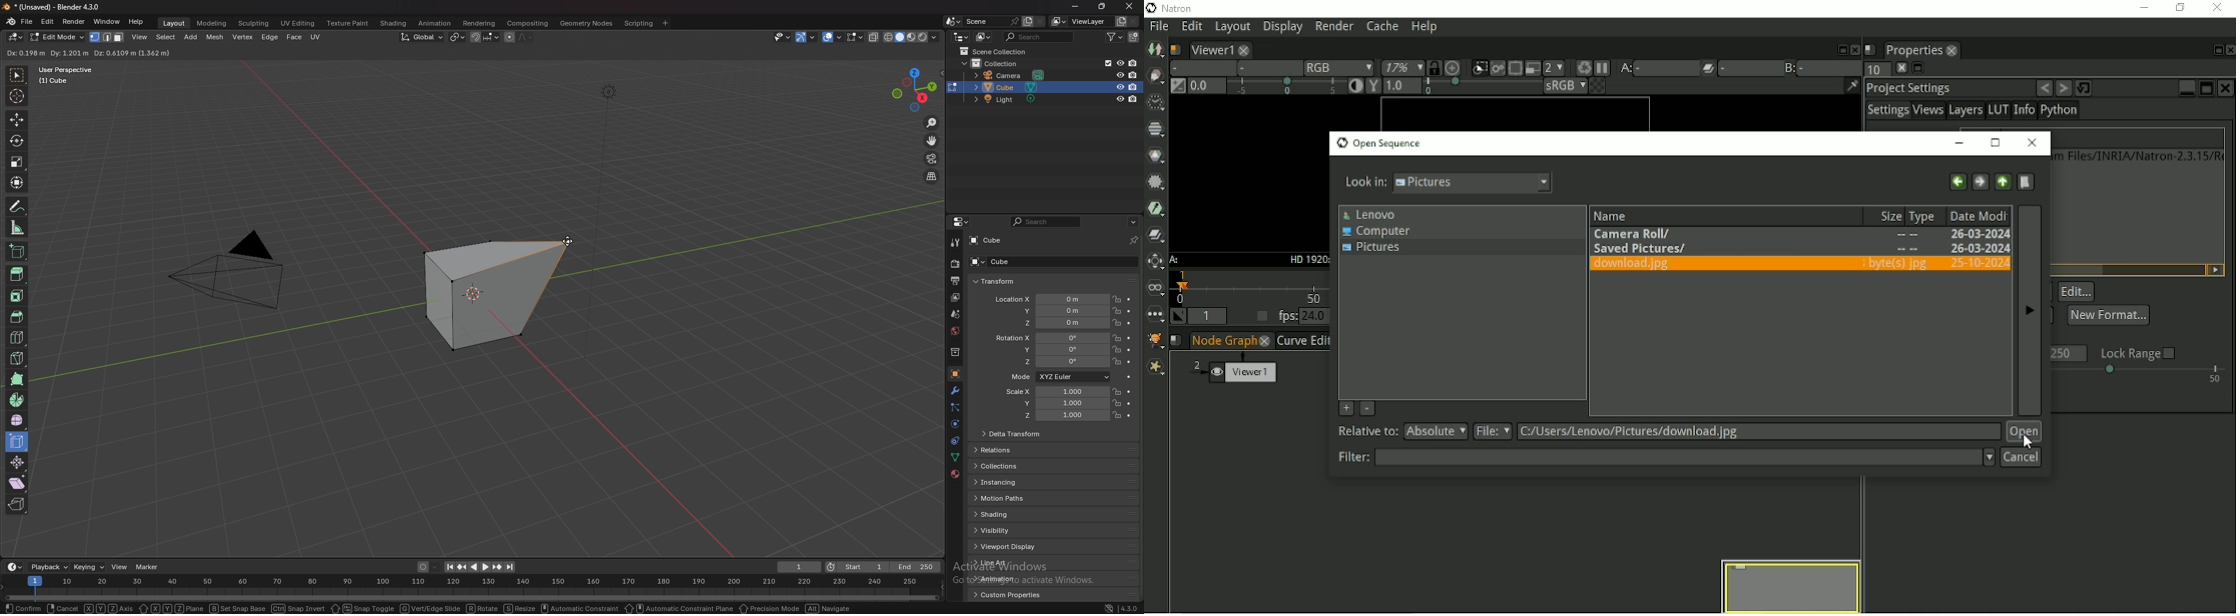  I want to click on Render image, so click(1497, 69).